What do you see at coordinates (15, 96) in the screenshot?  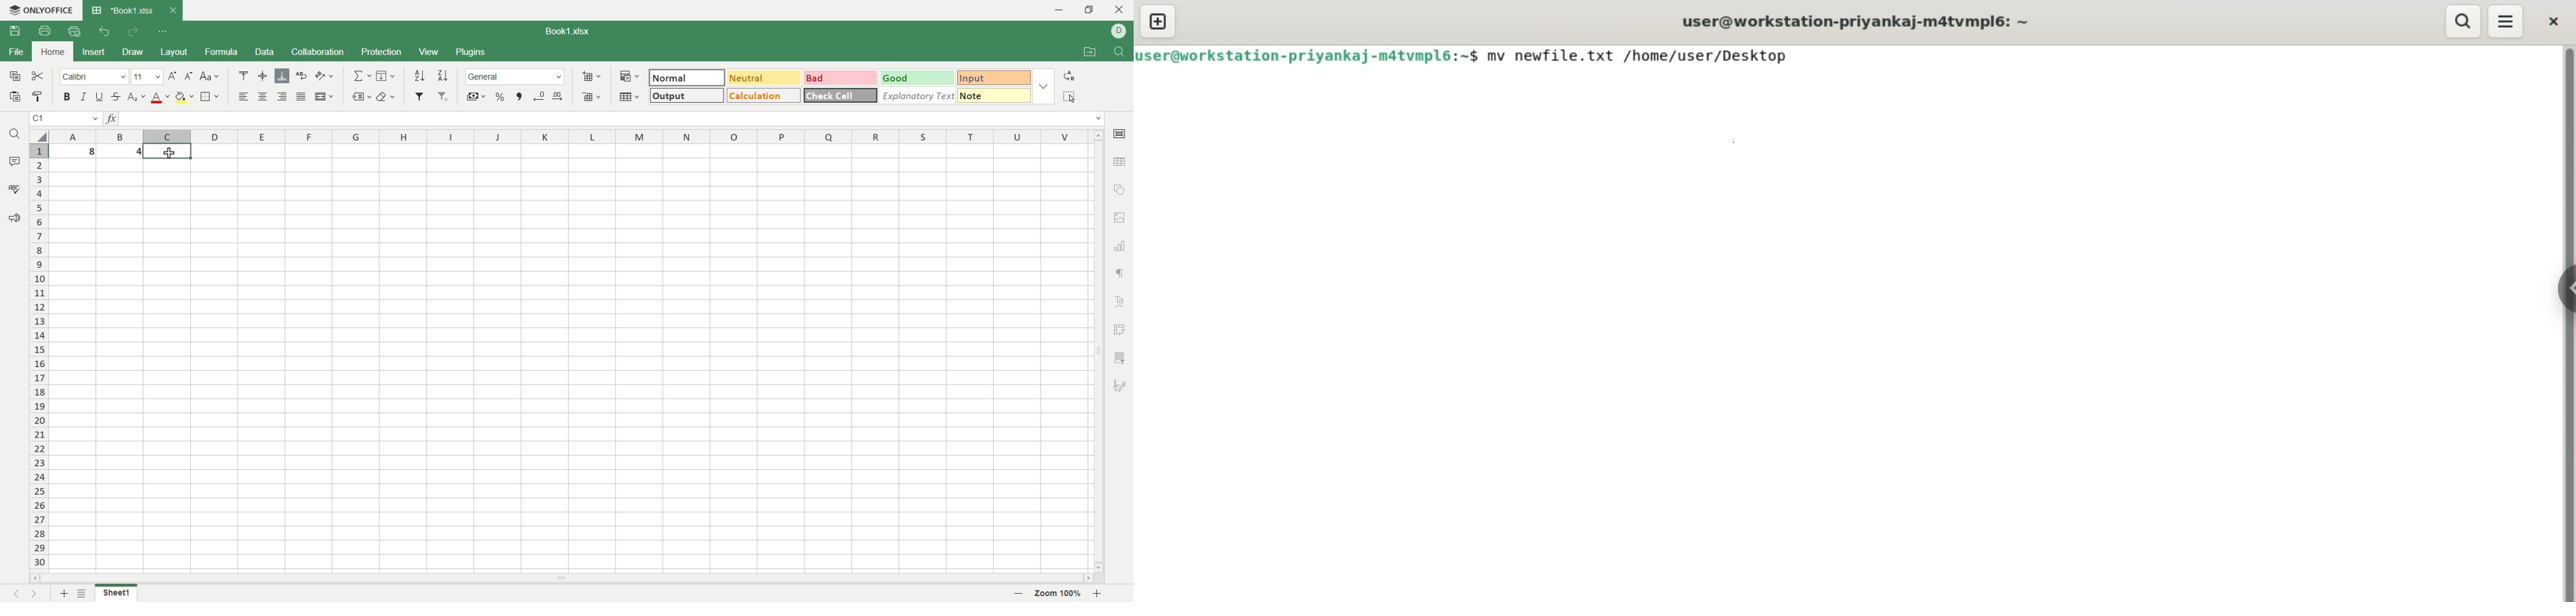 I see `paste` at bounding box center [15, 96].